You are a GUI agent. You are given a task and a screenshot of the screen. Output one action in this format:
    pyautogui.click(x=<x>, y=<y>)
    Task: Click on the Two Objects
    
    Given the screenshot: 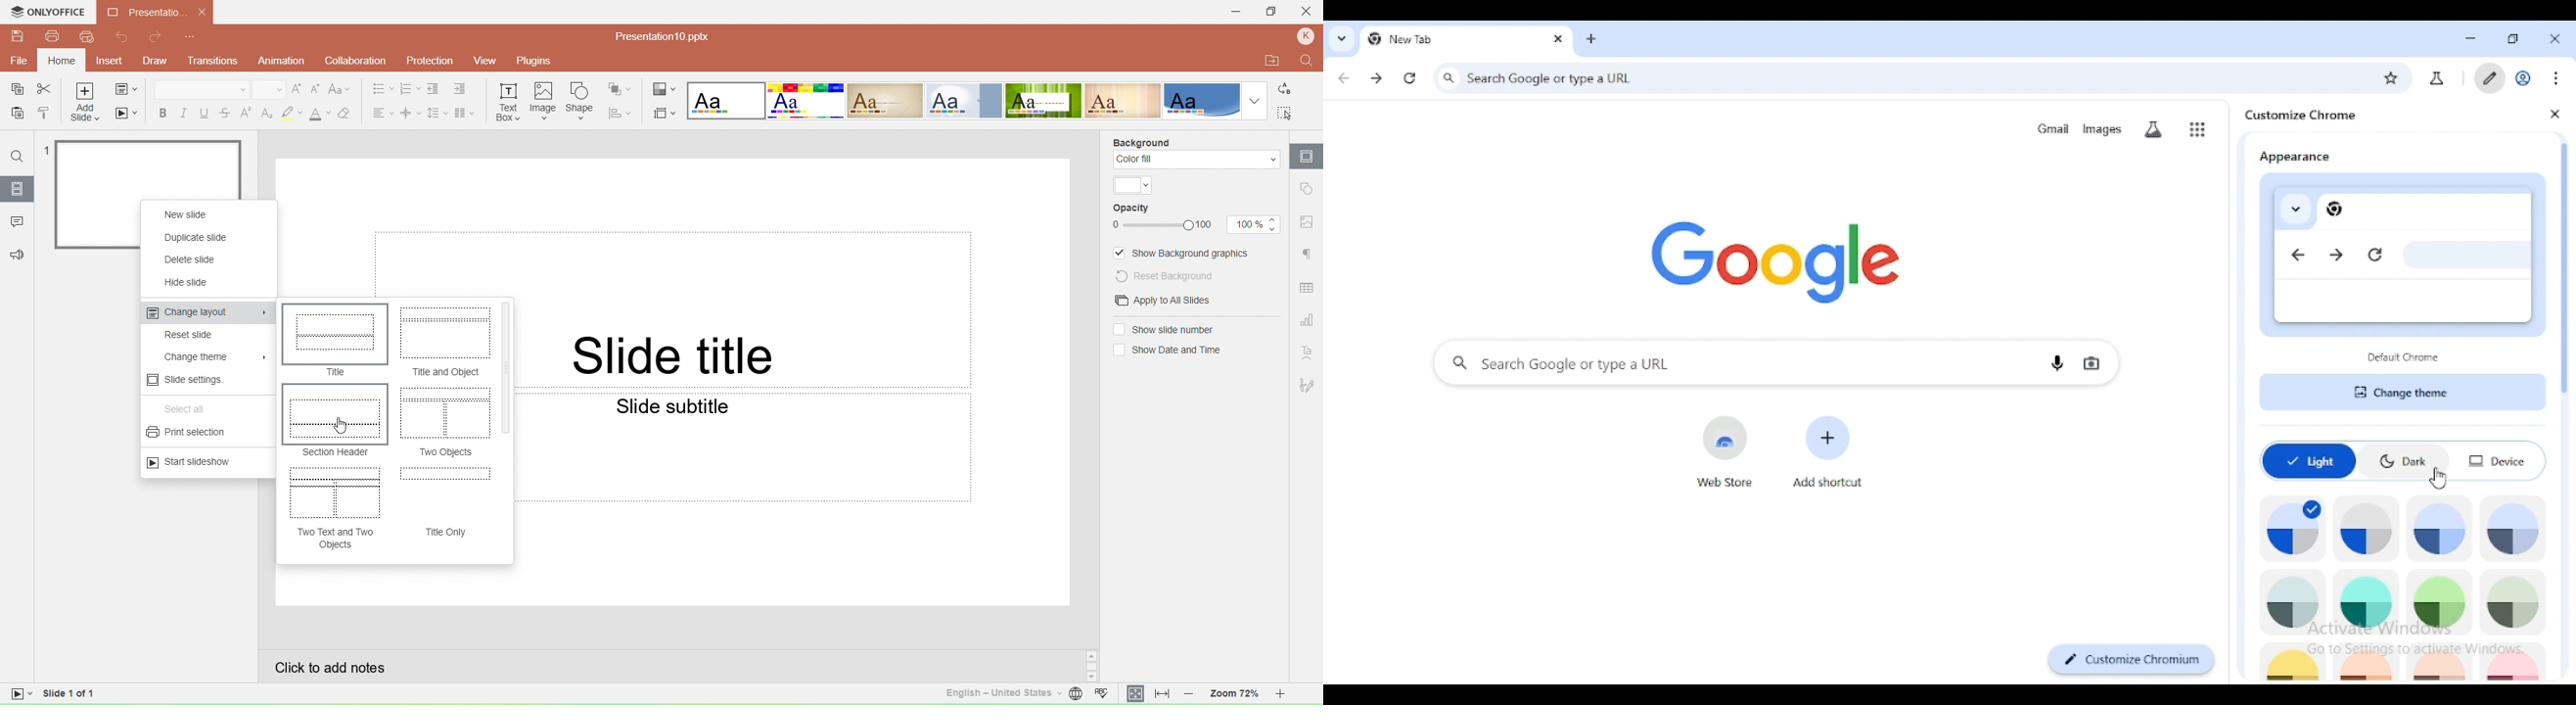 What is the action you would take?
    pyautogui.click(x=447, y=453)
    